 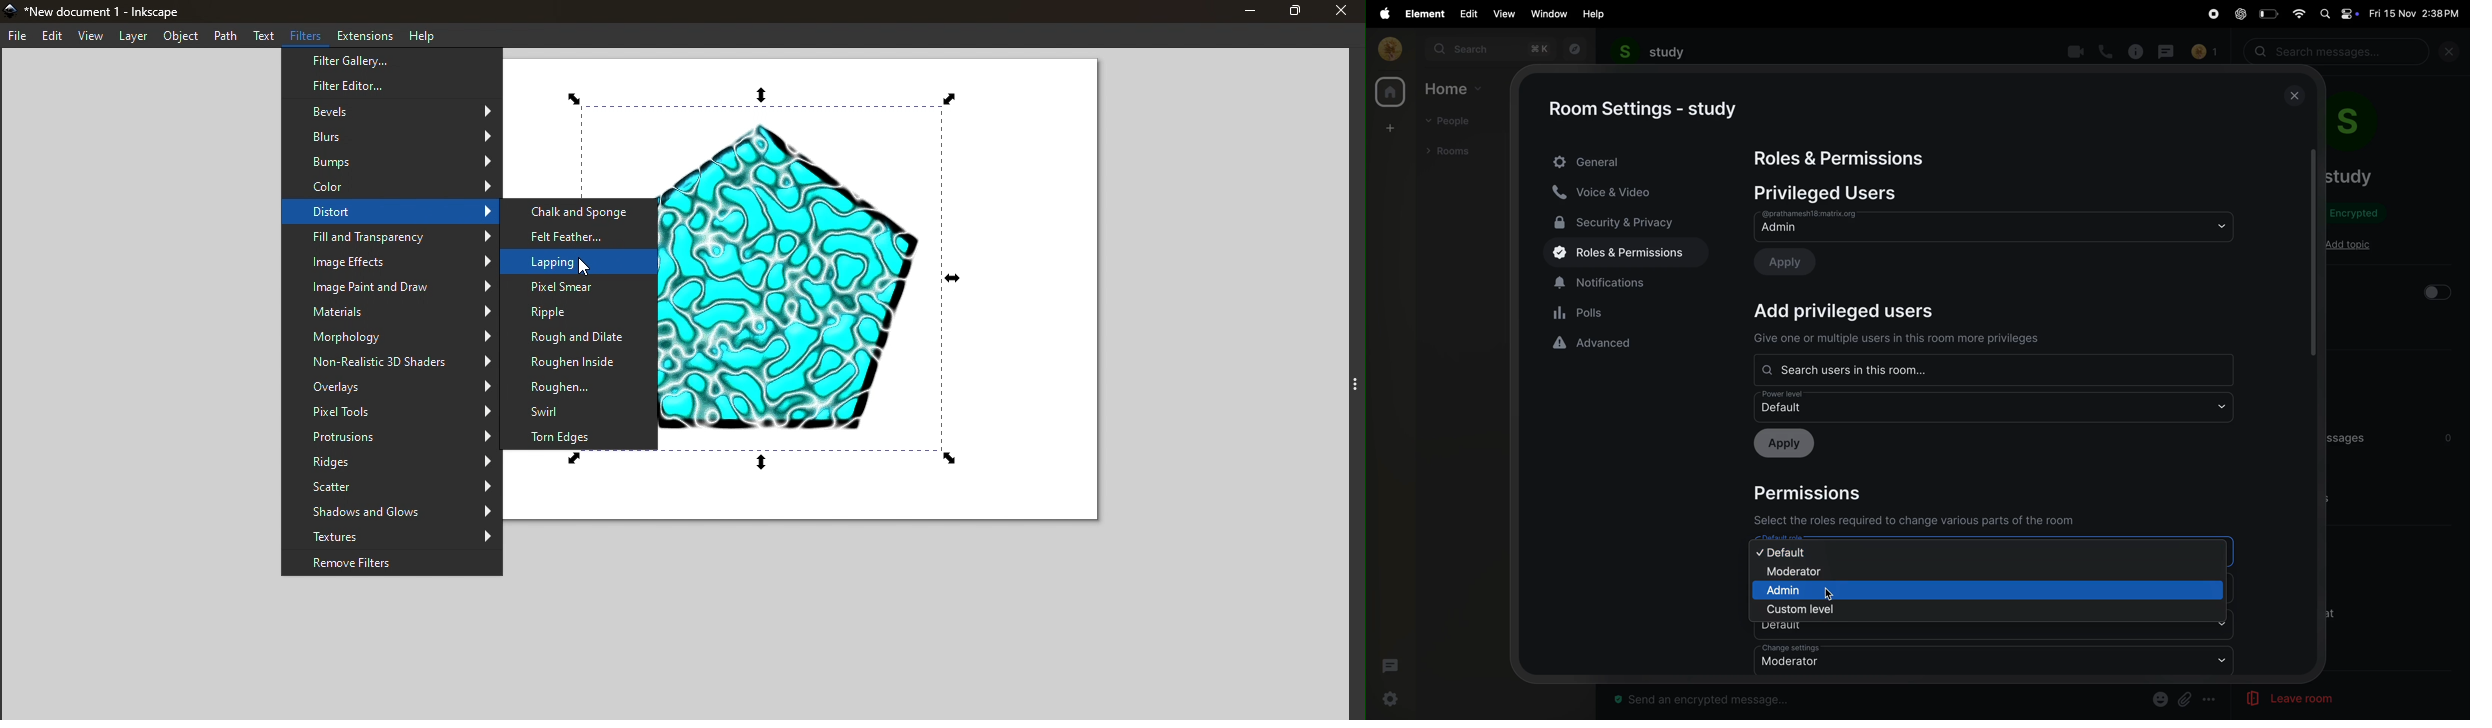 I want to click on advanced, so click(x=1626, y=343).